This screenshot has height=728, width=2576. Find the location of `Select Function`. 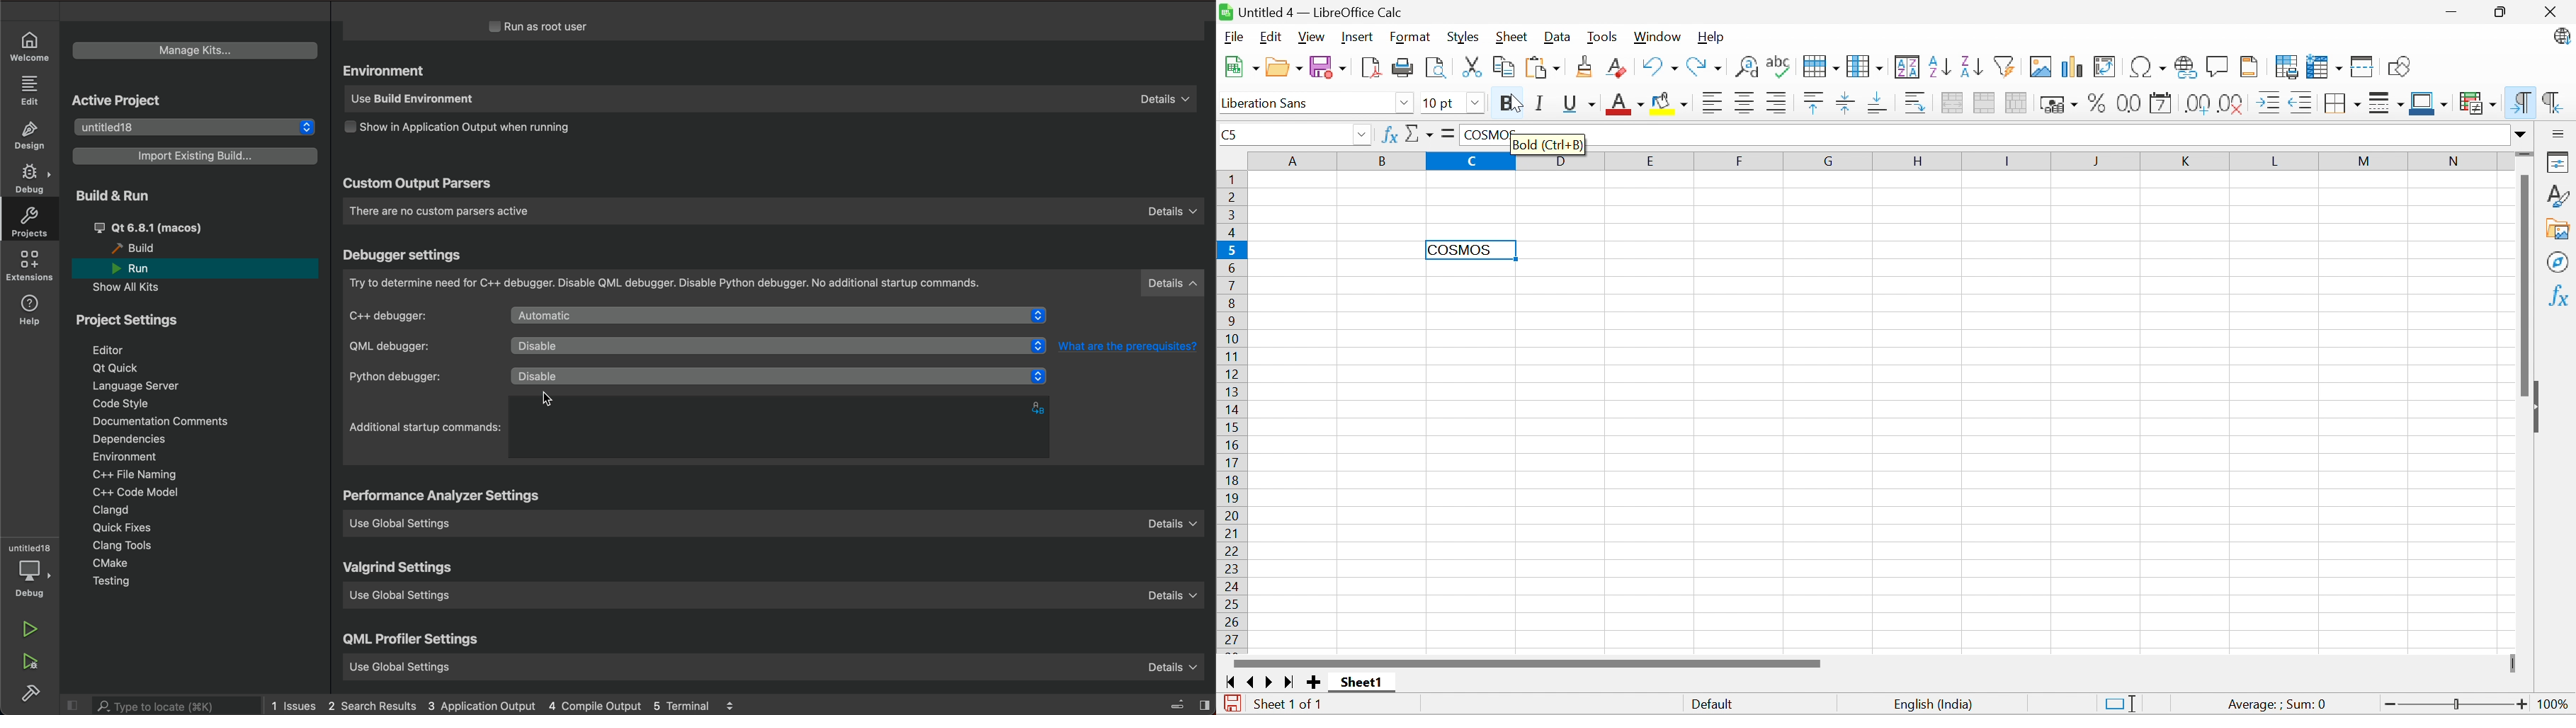

Select Function is located at coordinates (1419, 133).